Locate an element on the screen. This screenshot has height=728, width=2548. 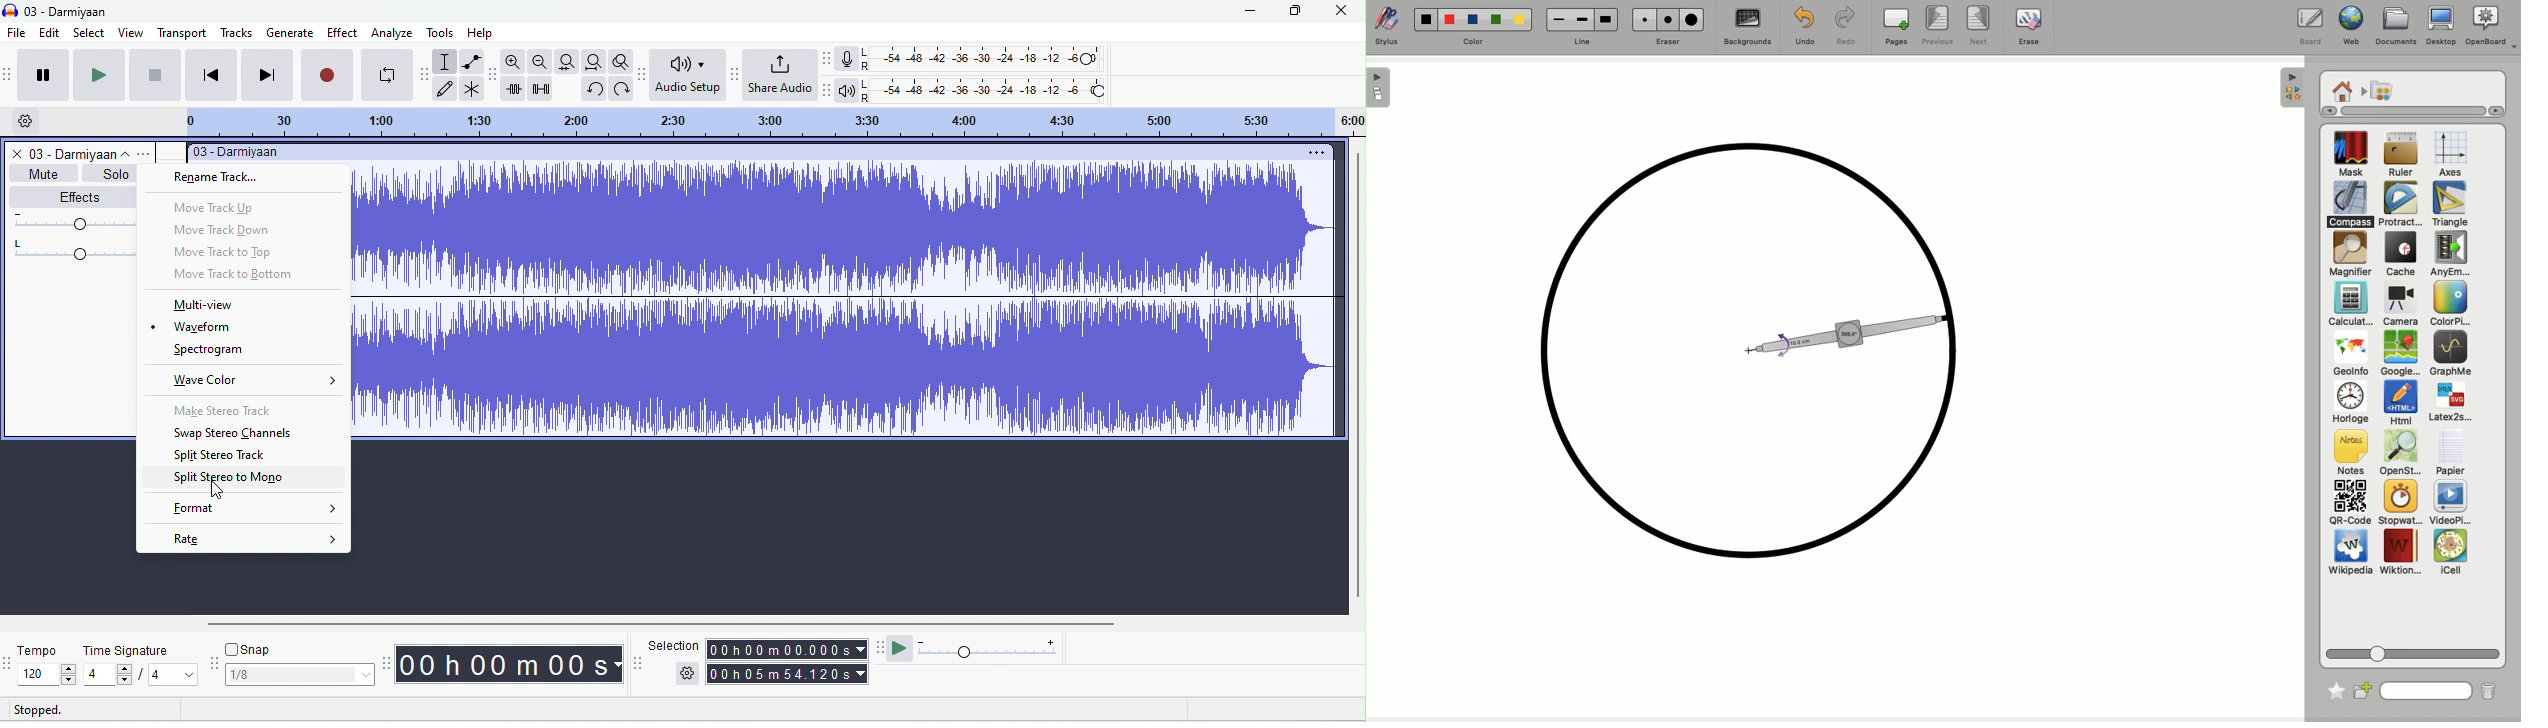
audacity tools toolbar is located at coordinates (424, 76).